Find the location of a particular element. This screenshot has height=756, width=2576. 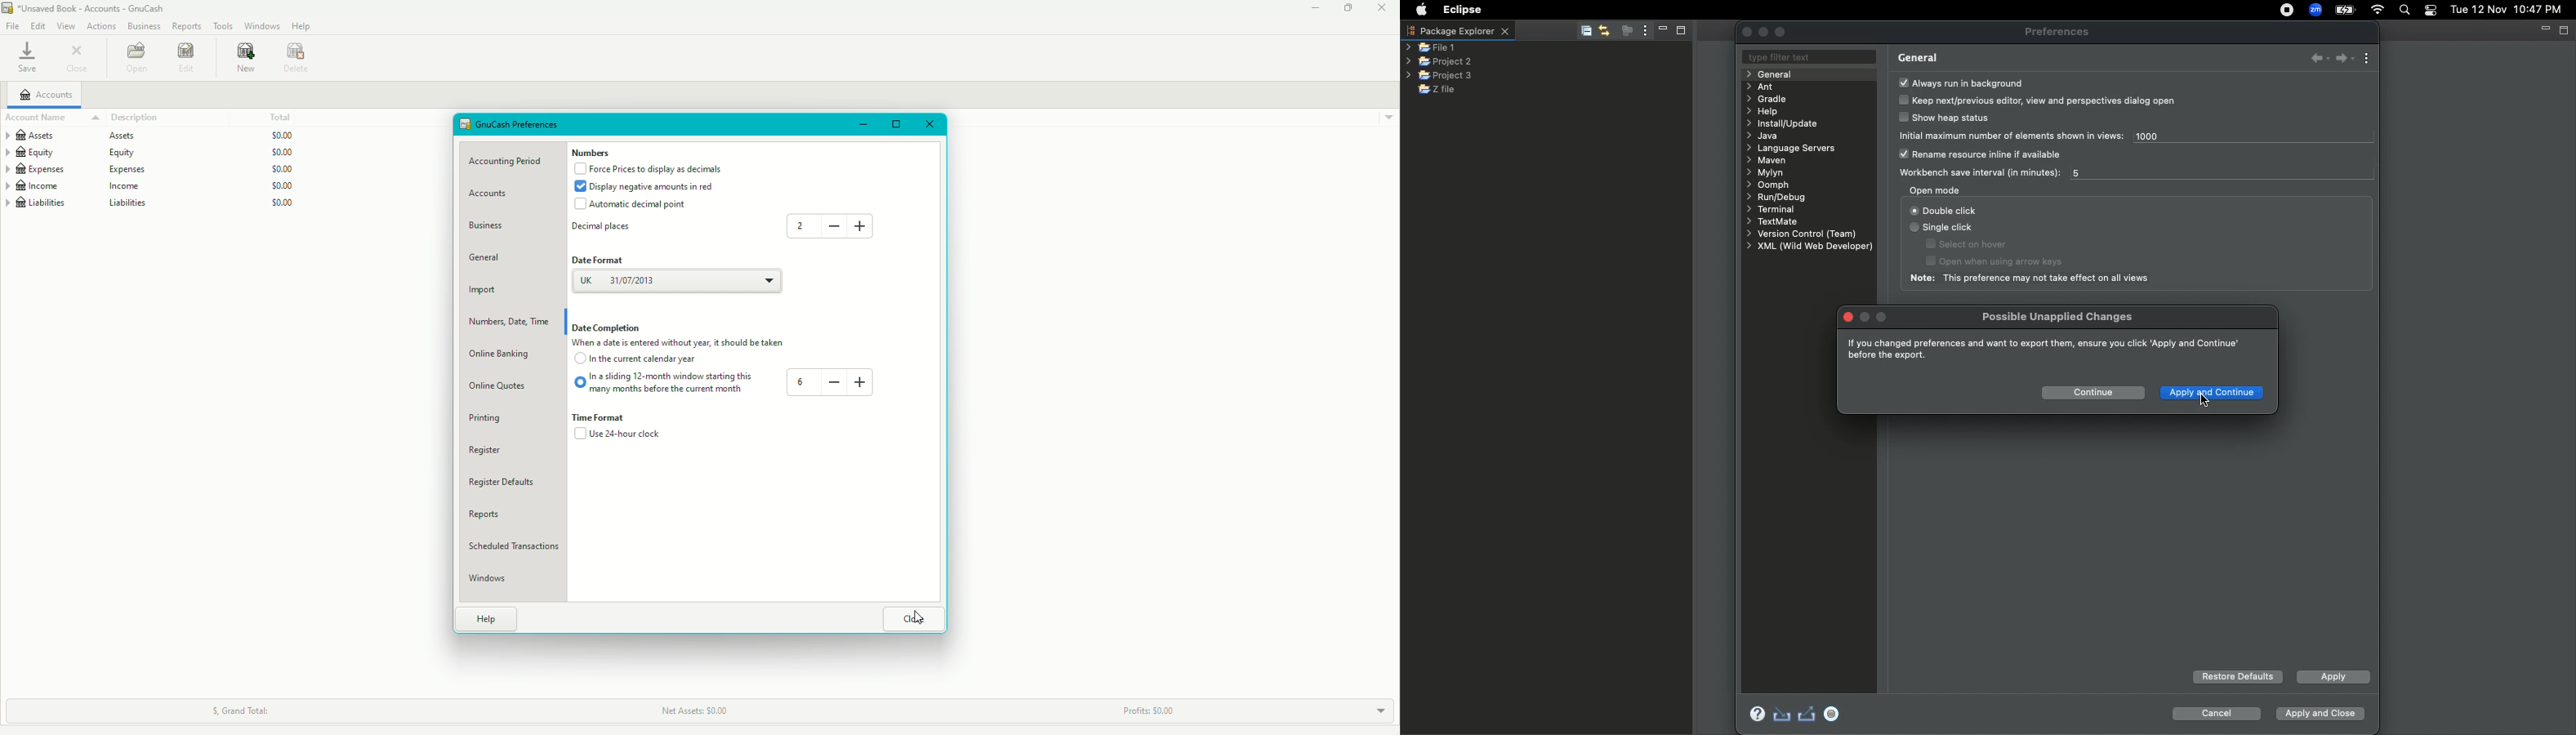

Reports is located at coordinates (187, 26).